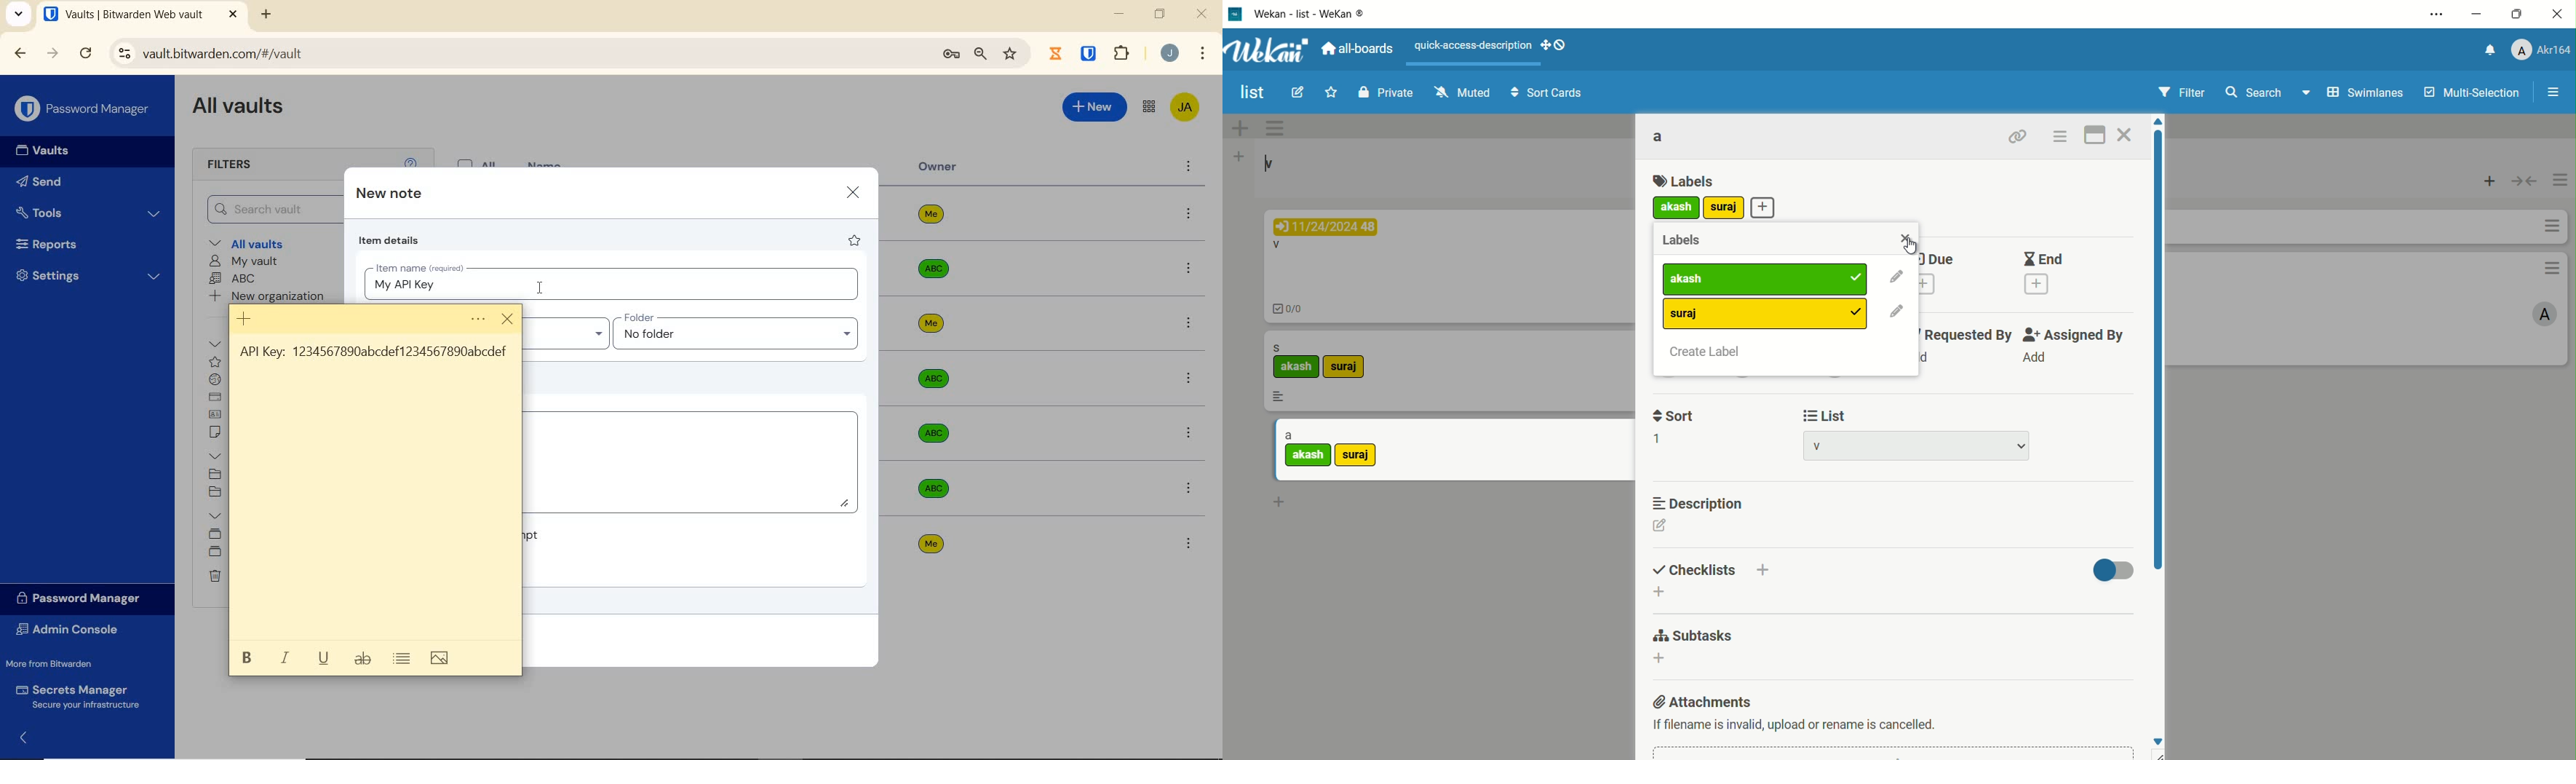 This screenshot has width=2576, height=784. What do you see at coordinates (2471, 94) in the screenshot?
I see `multi selections` at bounding box center [2471, 94].